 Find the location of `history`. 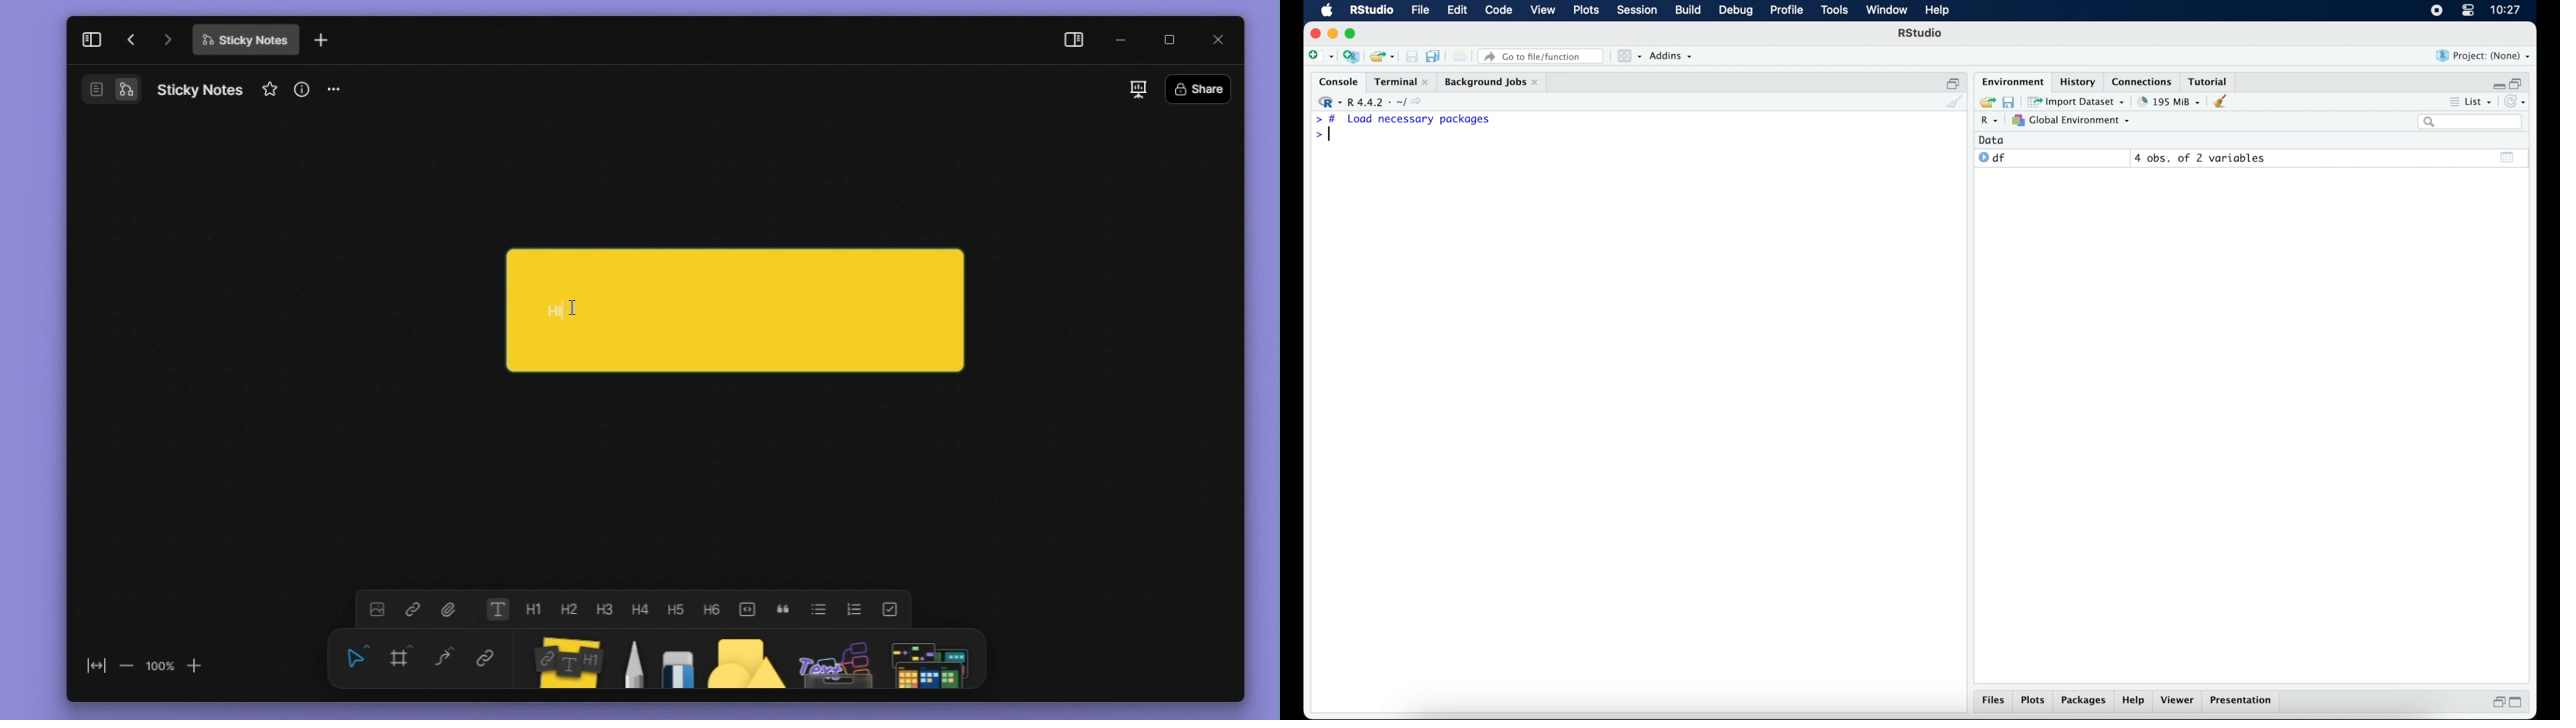

history is located at coordinates (2077, 81).